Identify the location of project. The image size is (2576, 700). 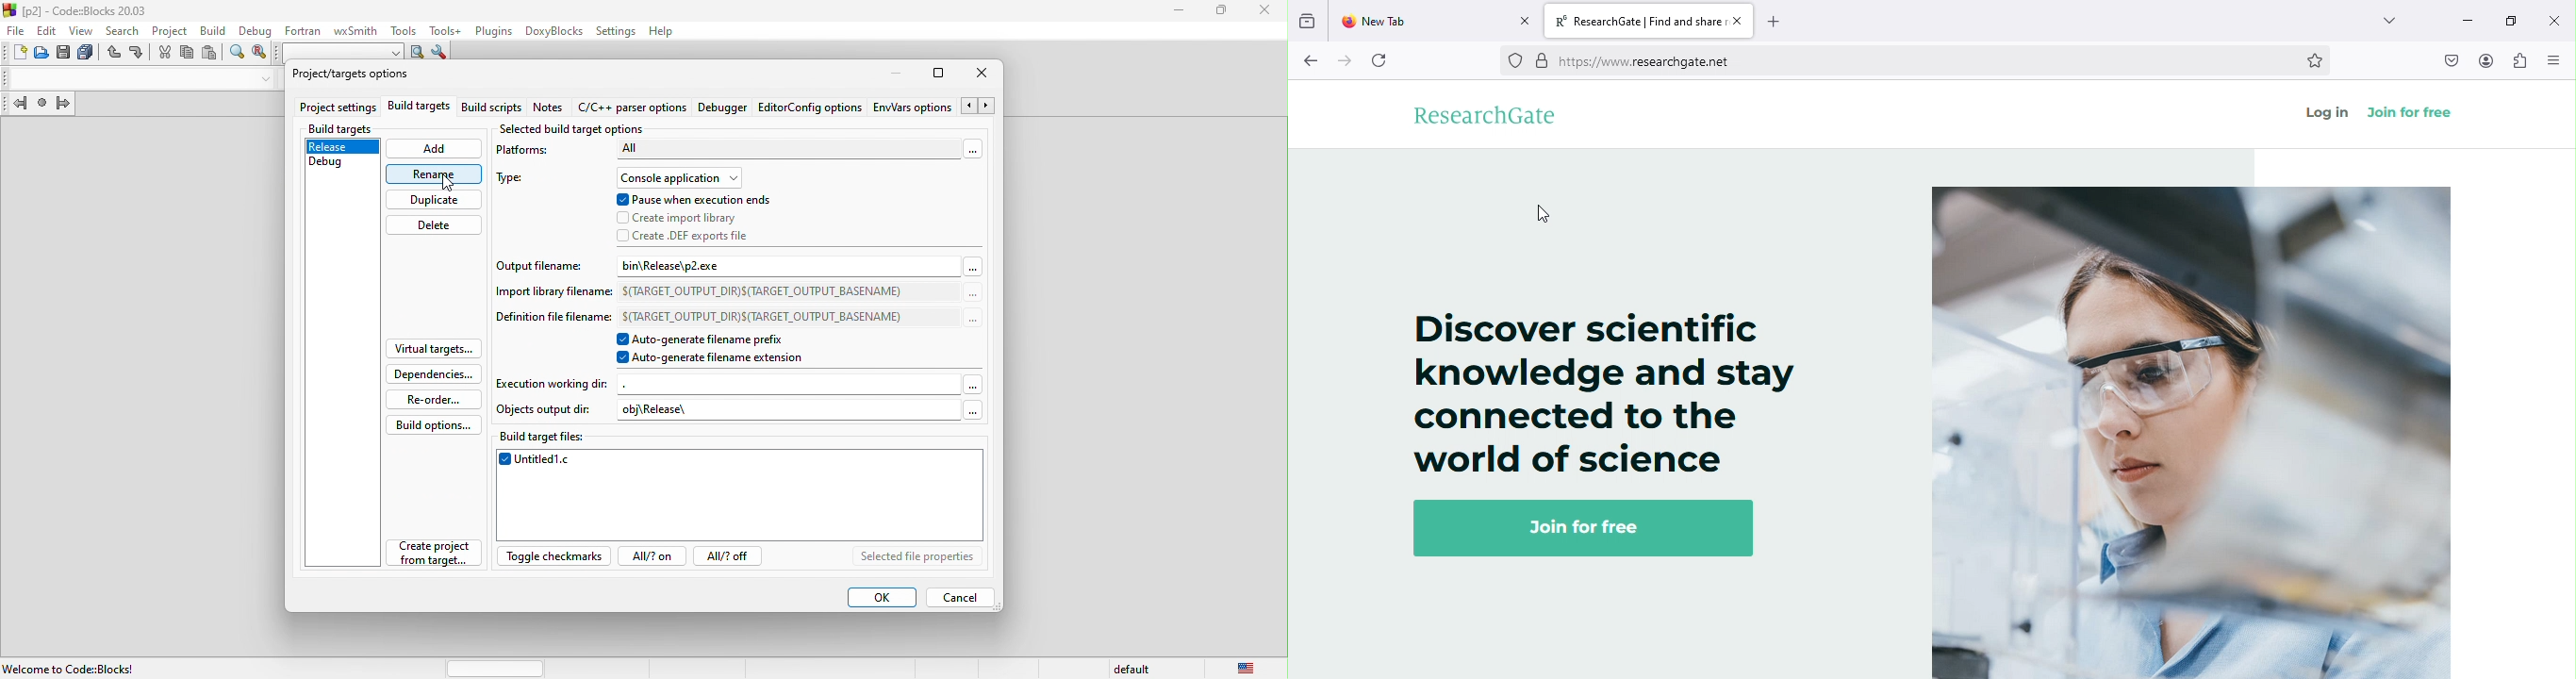
(169, 29).